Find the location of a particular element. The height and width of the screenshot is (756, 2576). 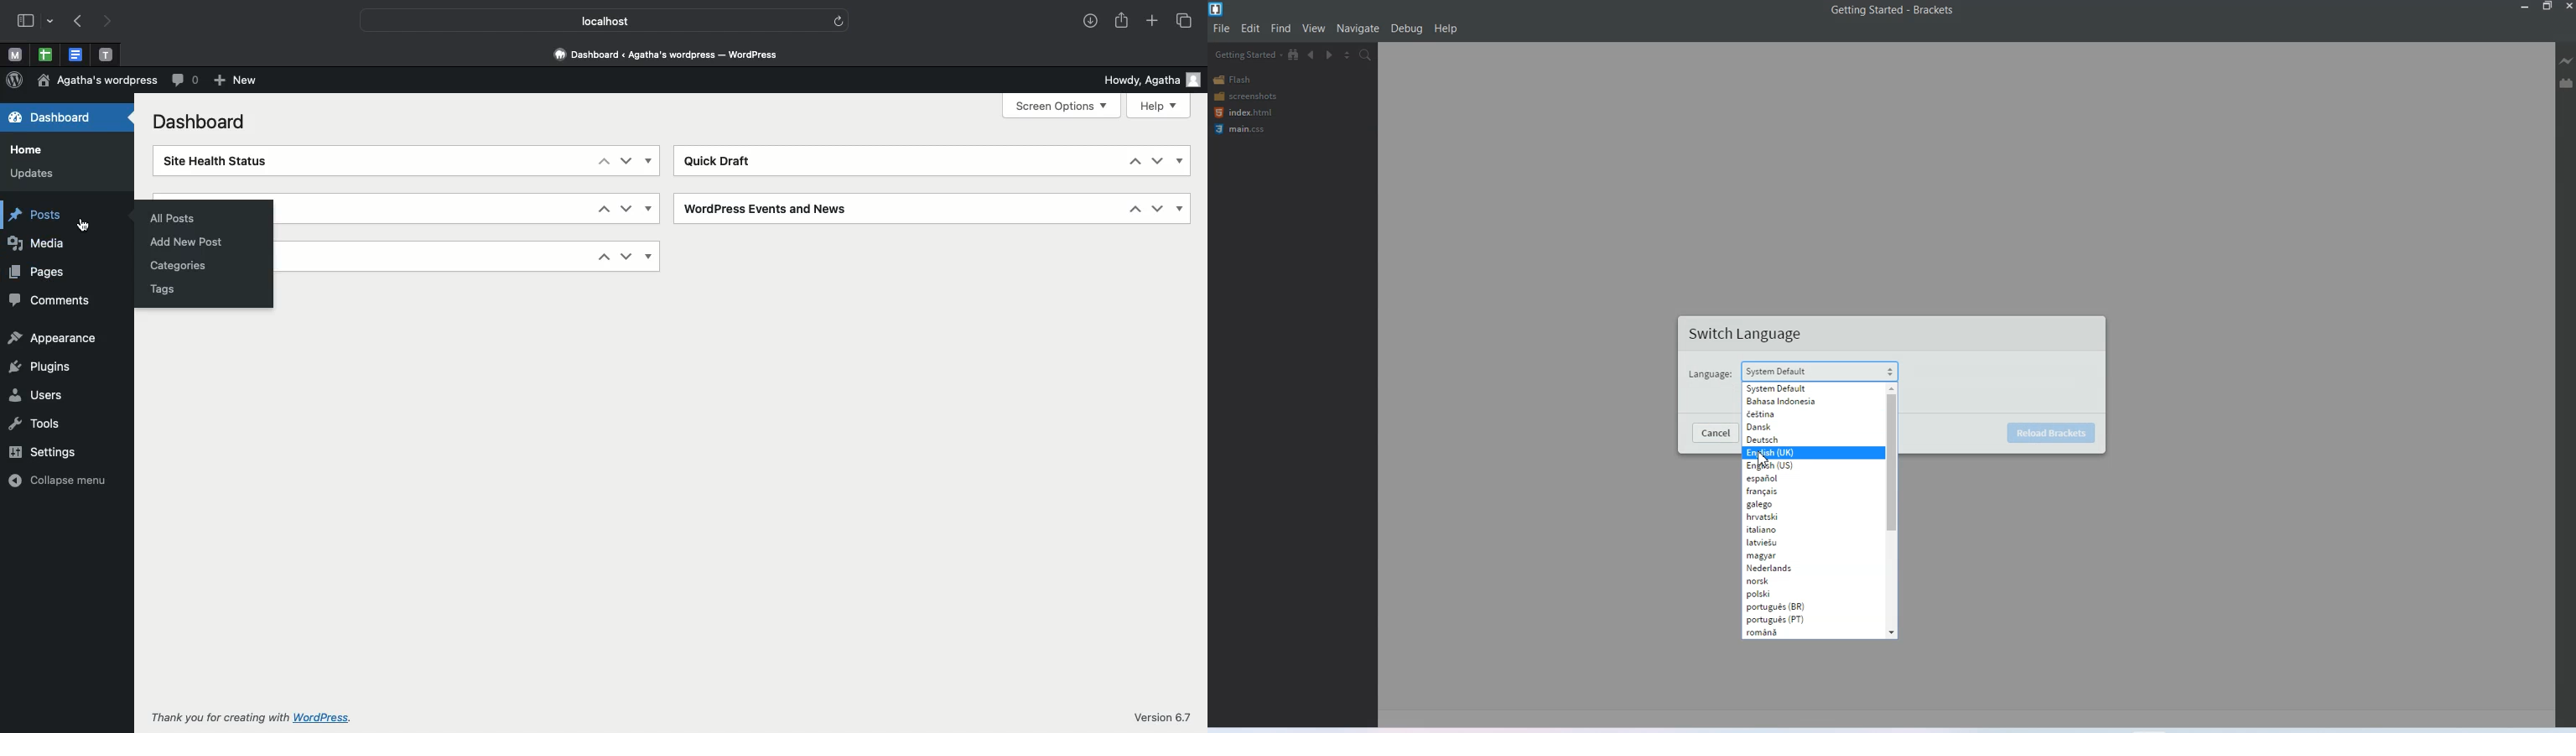

wordpress. is located at coordinates (327, 718).